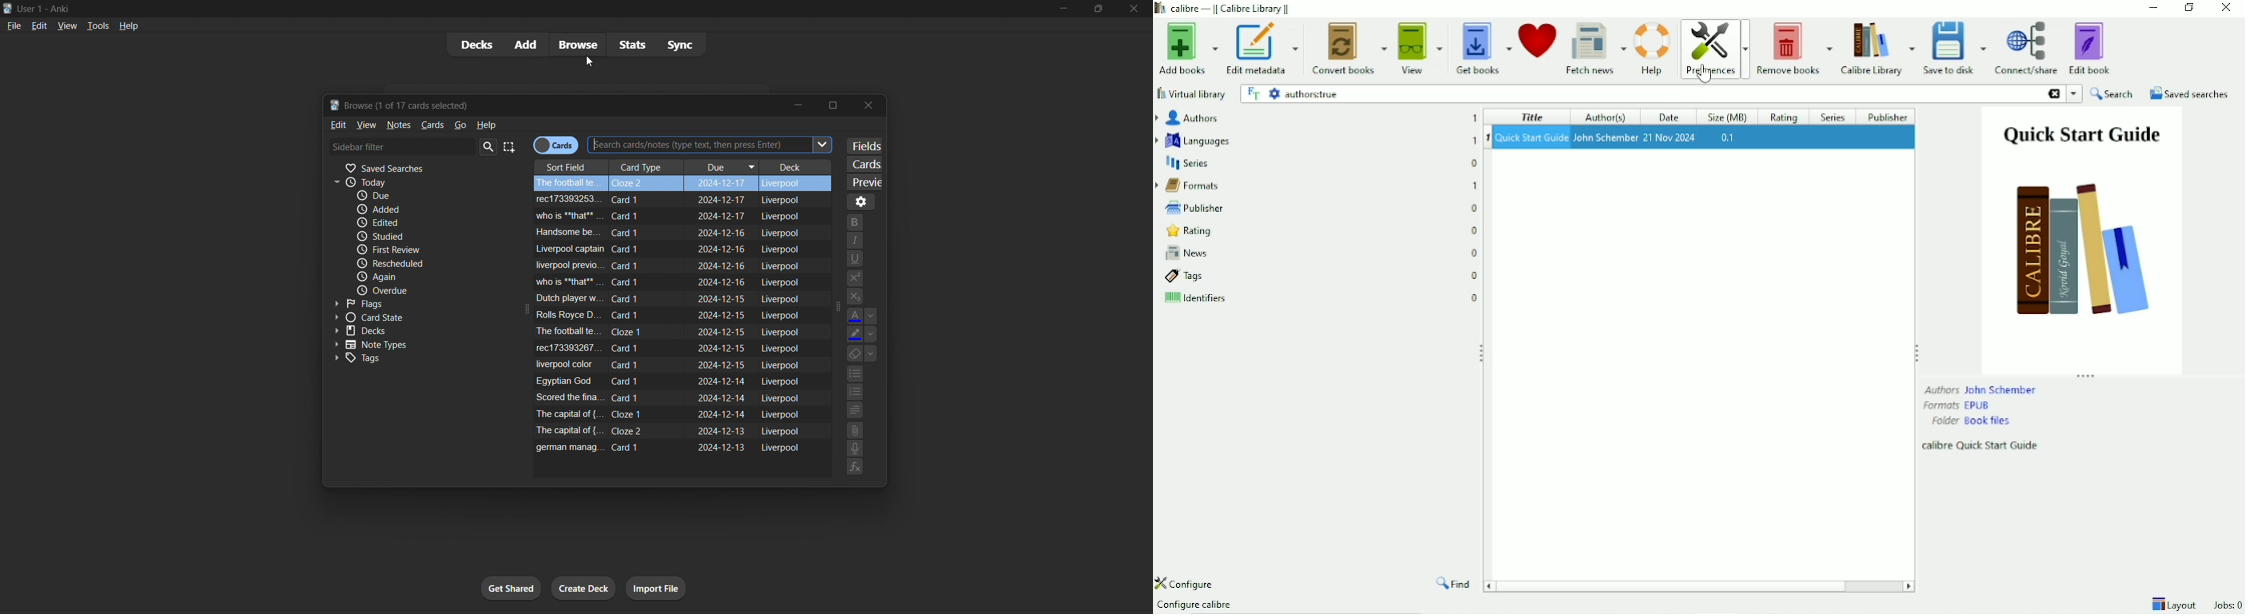 The width and height of the screenshot is (2268, 616). What do you see at coordinates (722, 446) in the screenshot?
I see `due date` at bounding box center [722, 446].